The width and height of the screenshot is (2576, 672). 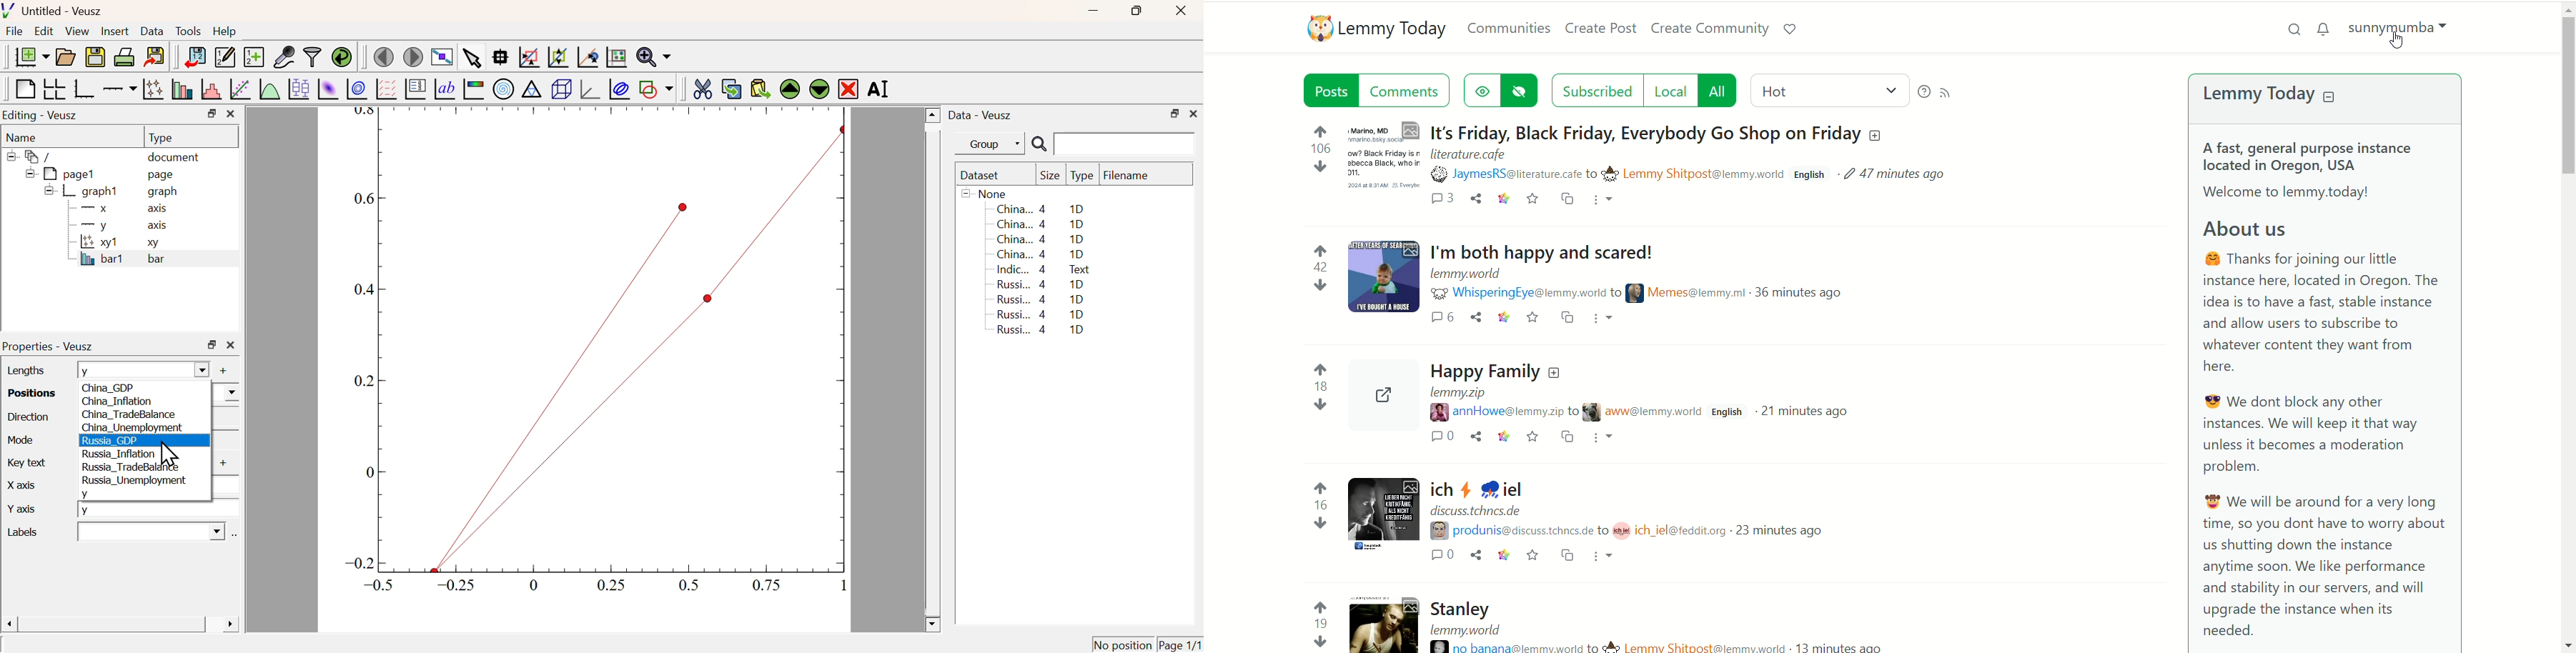 What do you see at coordinates (241, 90) in the screenshot?
I see `Fit a function to data` at bounding box center [241, 90].